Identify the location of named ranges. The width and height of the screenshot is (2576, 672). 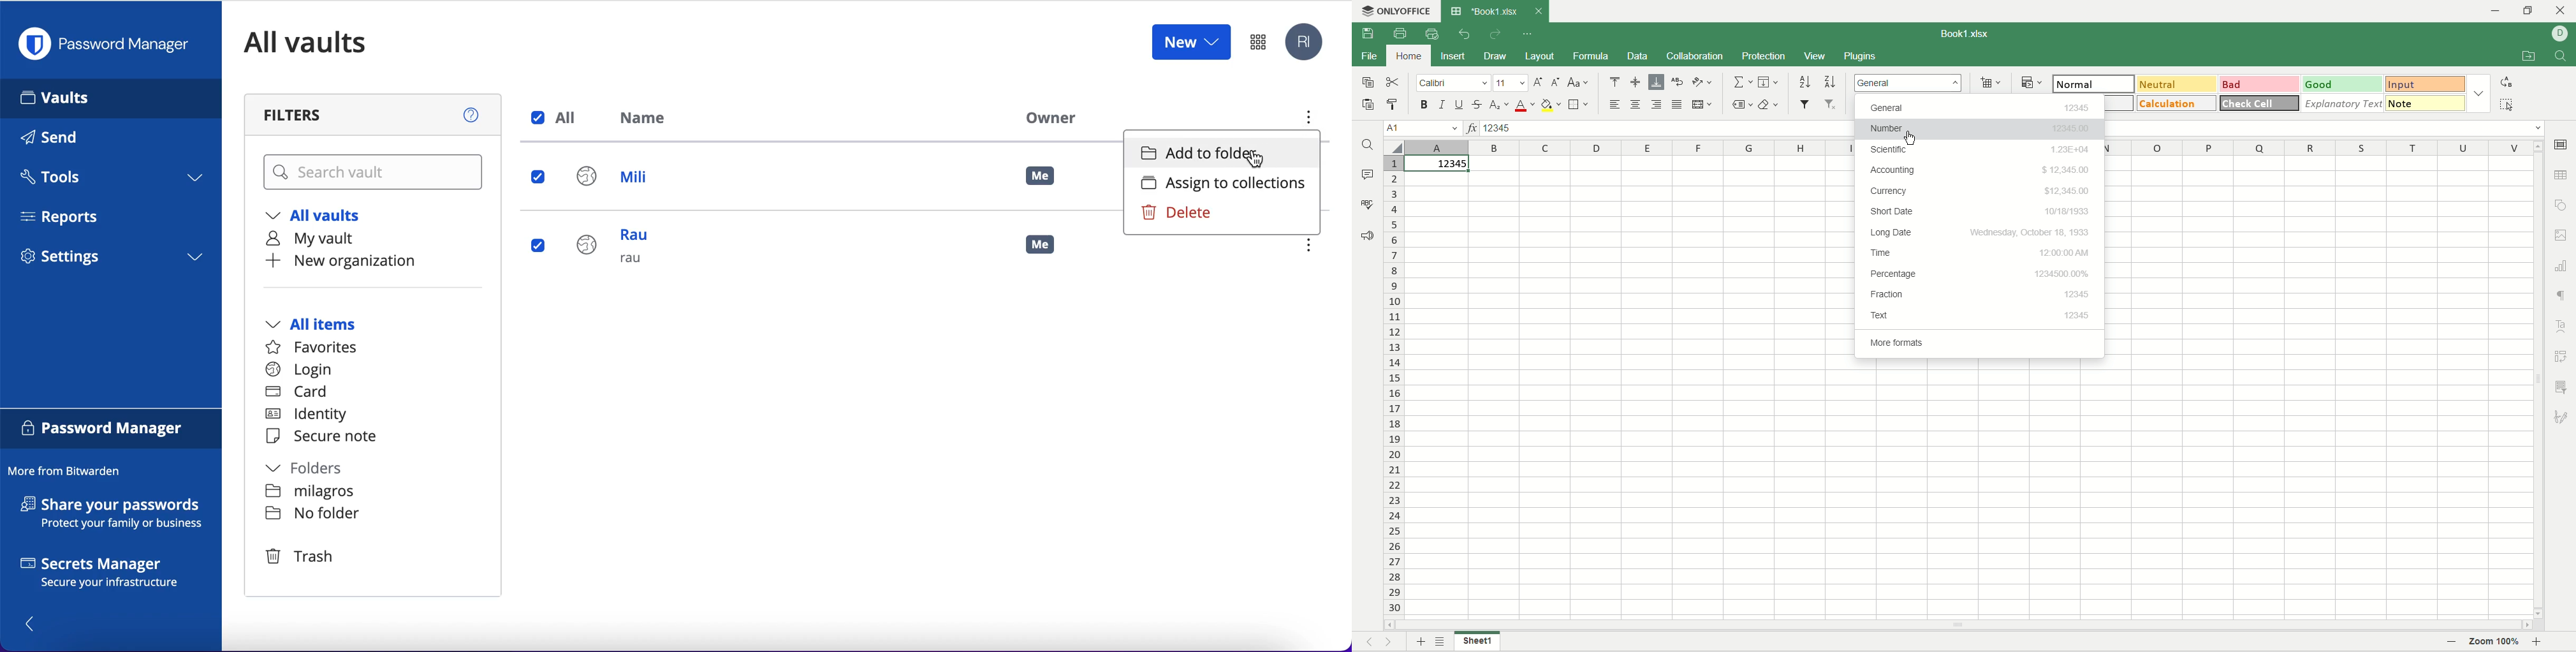
(1743, 105).